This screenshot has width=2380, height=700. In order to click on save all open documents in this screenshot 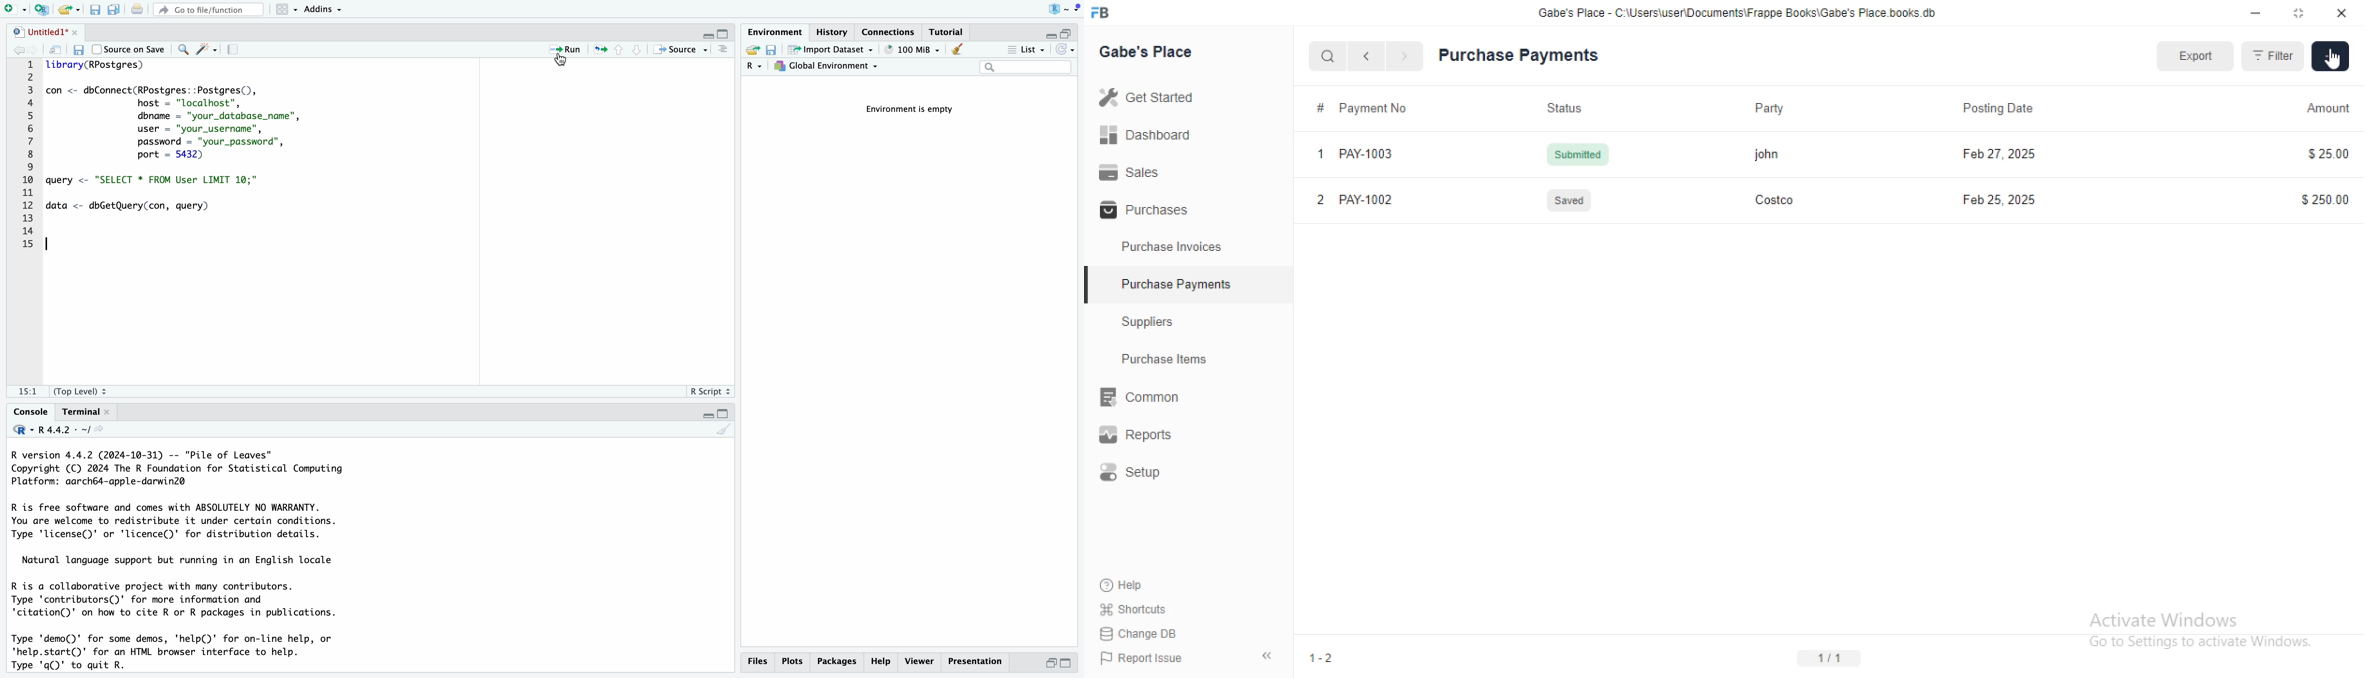, I will do `click(113, 9)`.